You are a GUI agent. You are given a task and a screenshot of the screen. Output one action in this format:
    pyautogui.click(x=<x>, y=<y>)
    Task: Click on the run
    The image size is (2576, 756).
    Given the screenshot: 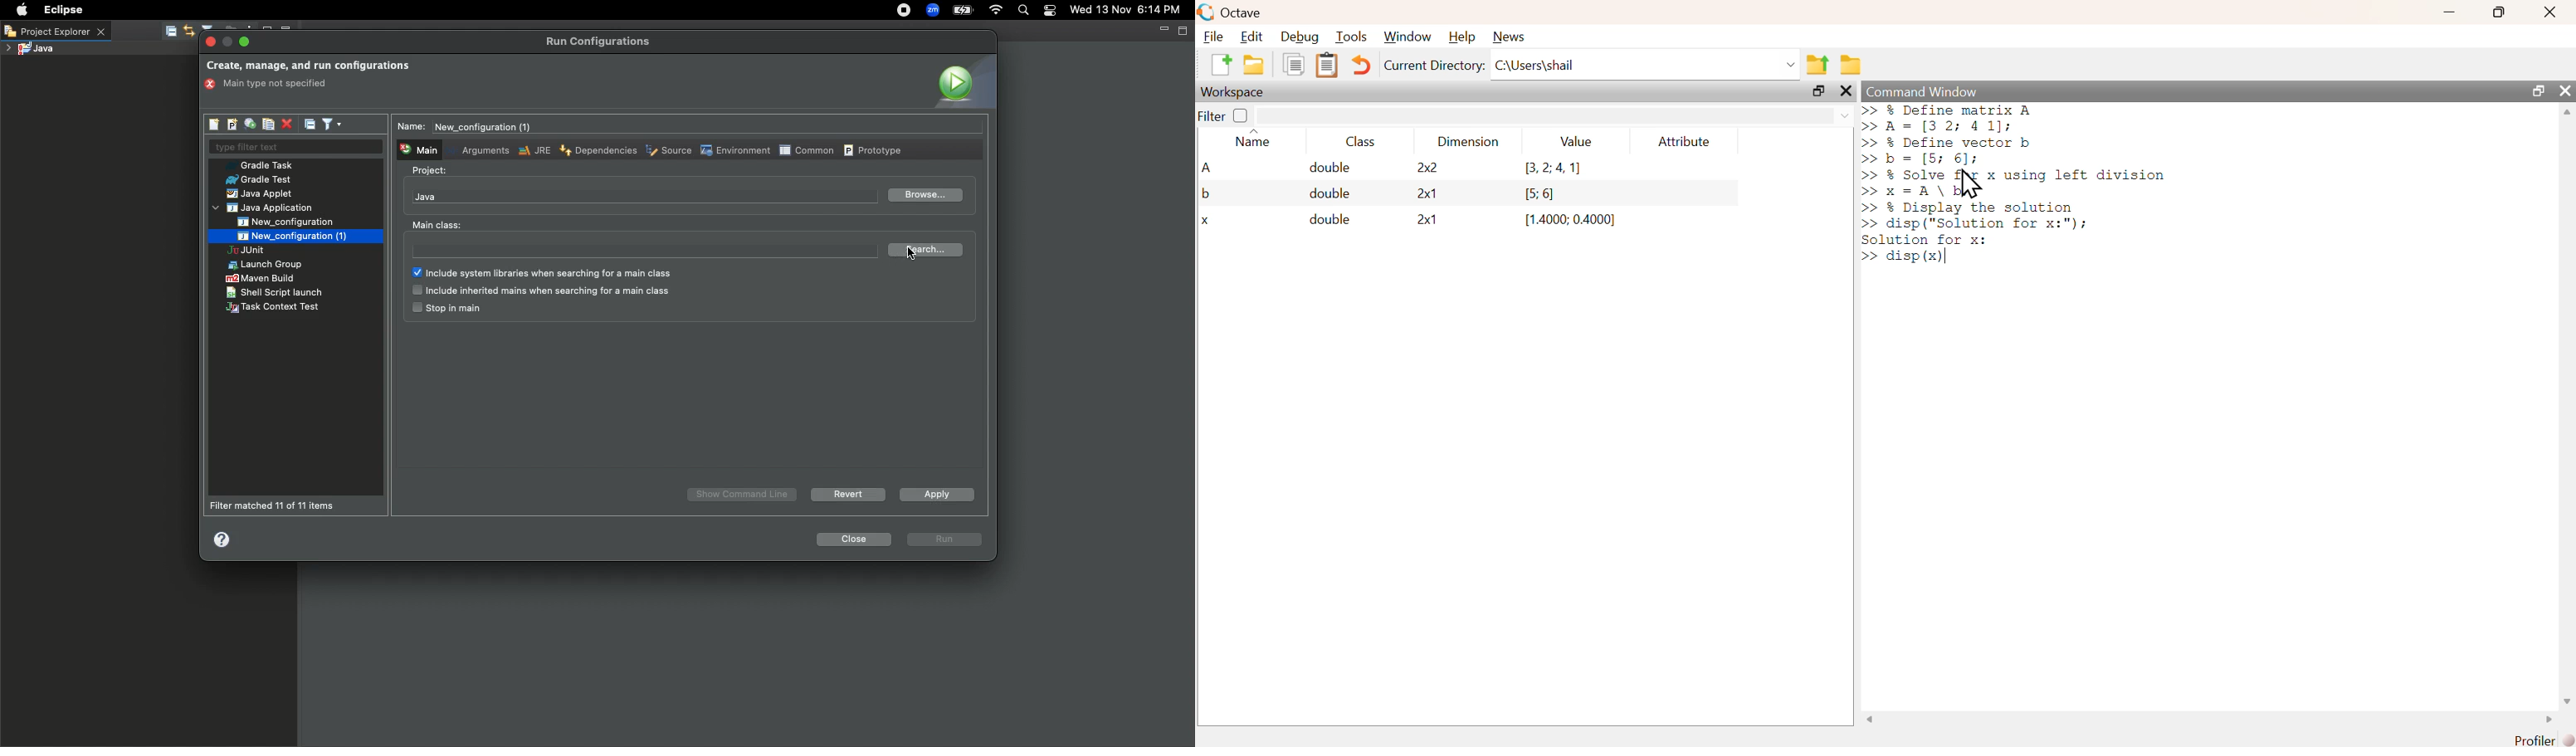 What is the action you would take?
    pyautogui.click(x=945, y=540)
    